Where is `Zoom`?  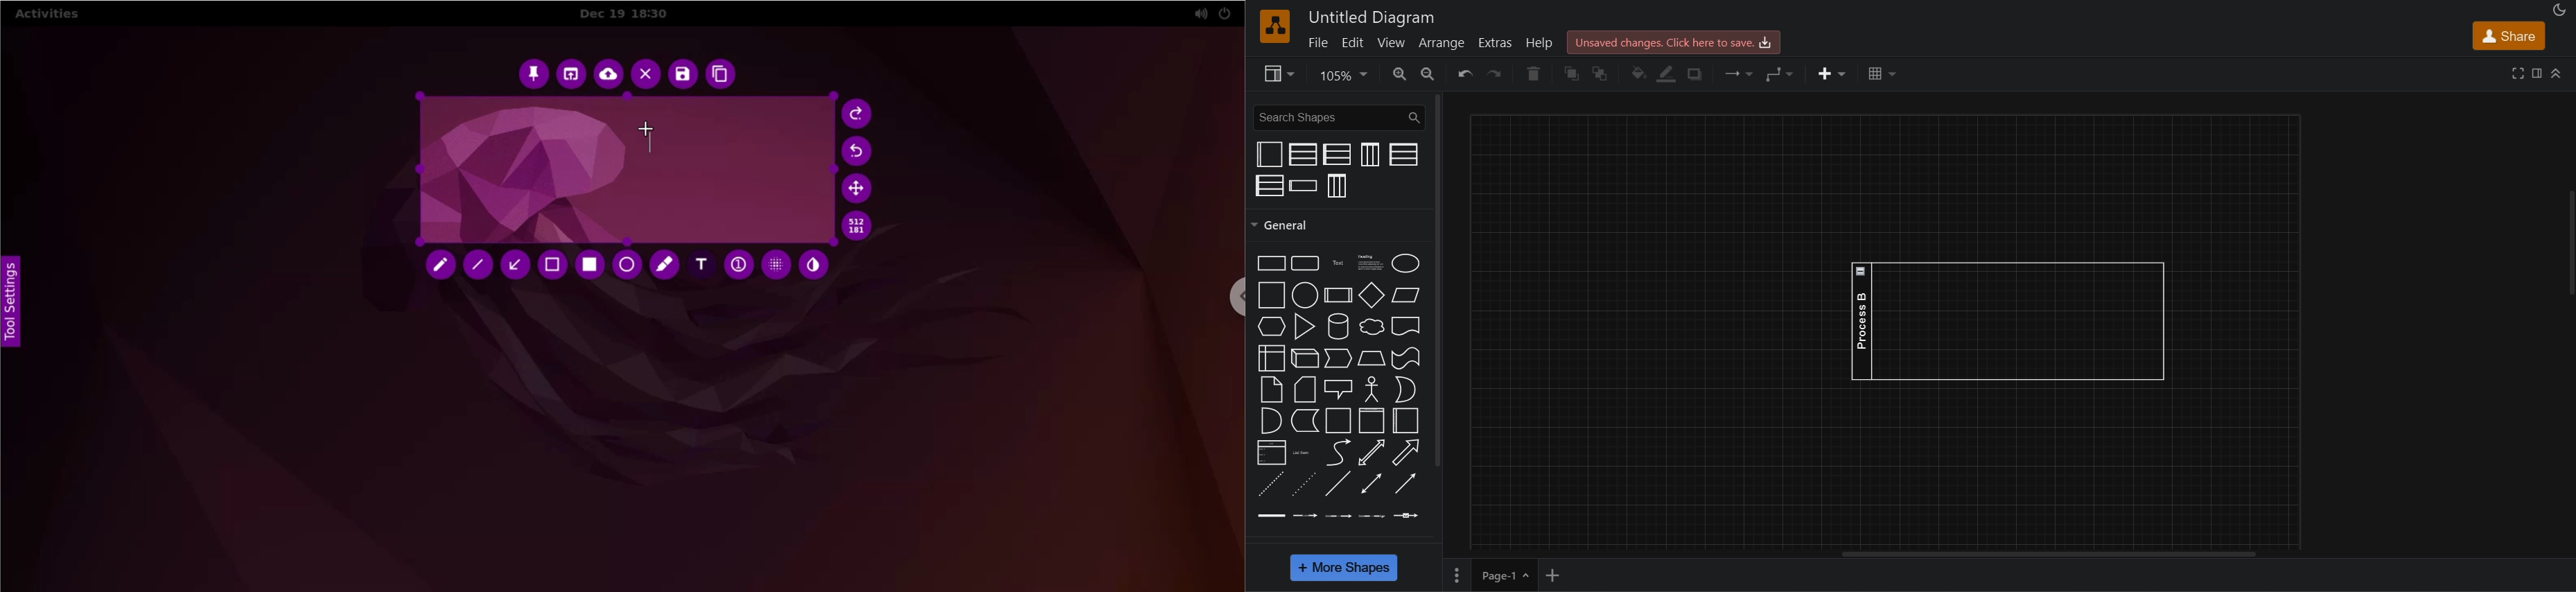 Zoom is located at coordinates (1345, 73).